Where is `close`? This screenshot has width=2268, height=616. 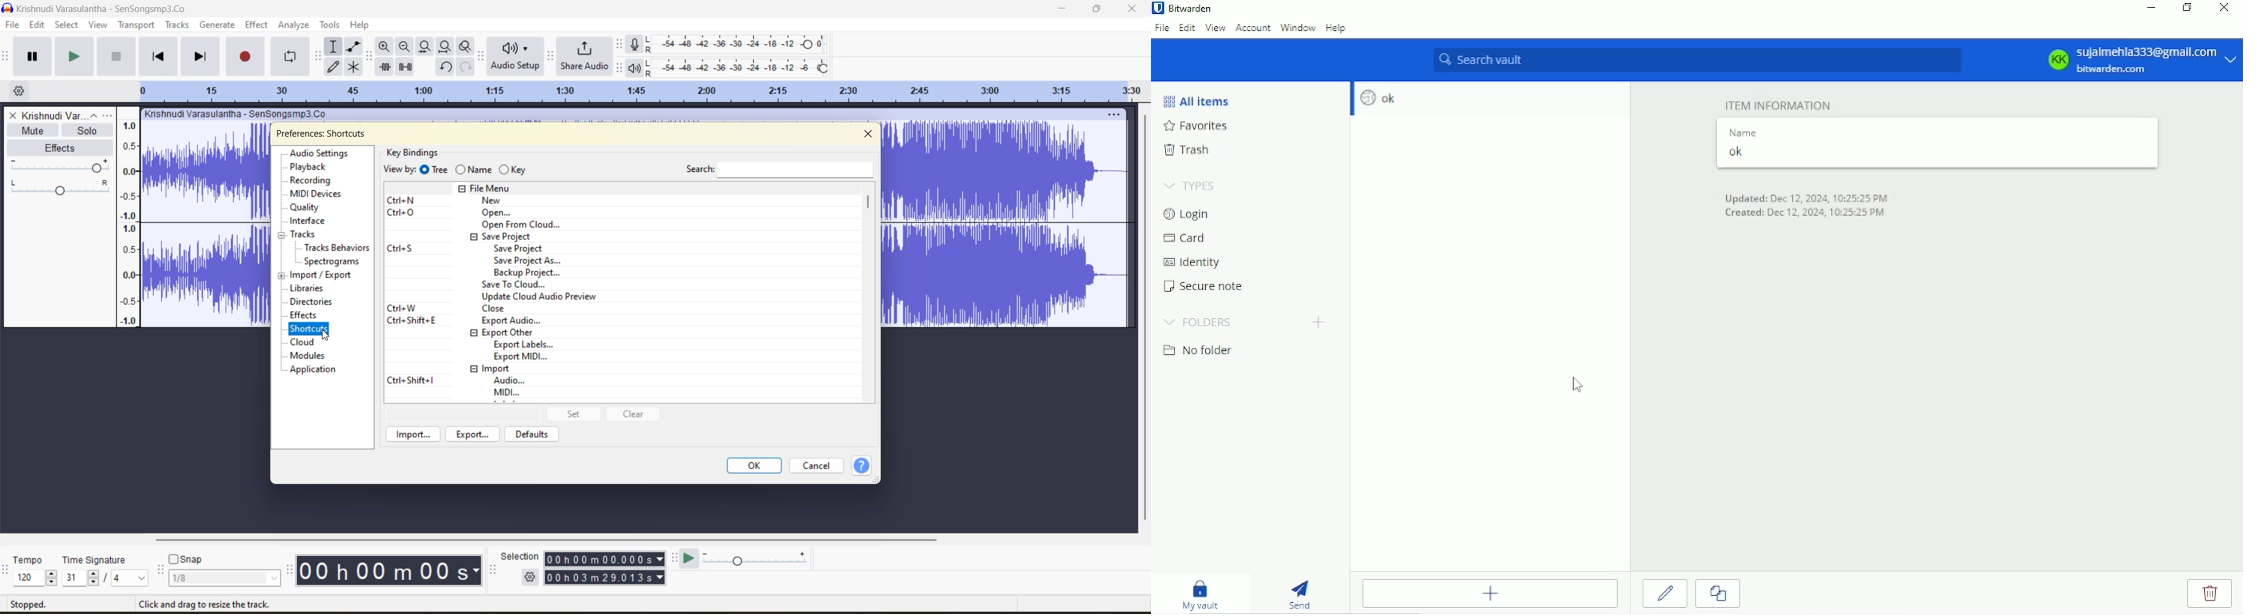 close is located at coordinates (1133, 9).